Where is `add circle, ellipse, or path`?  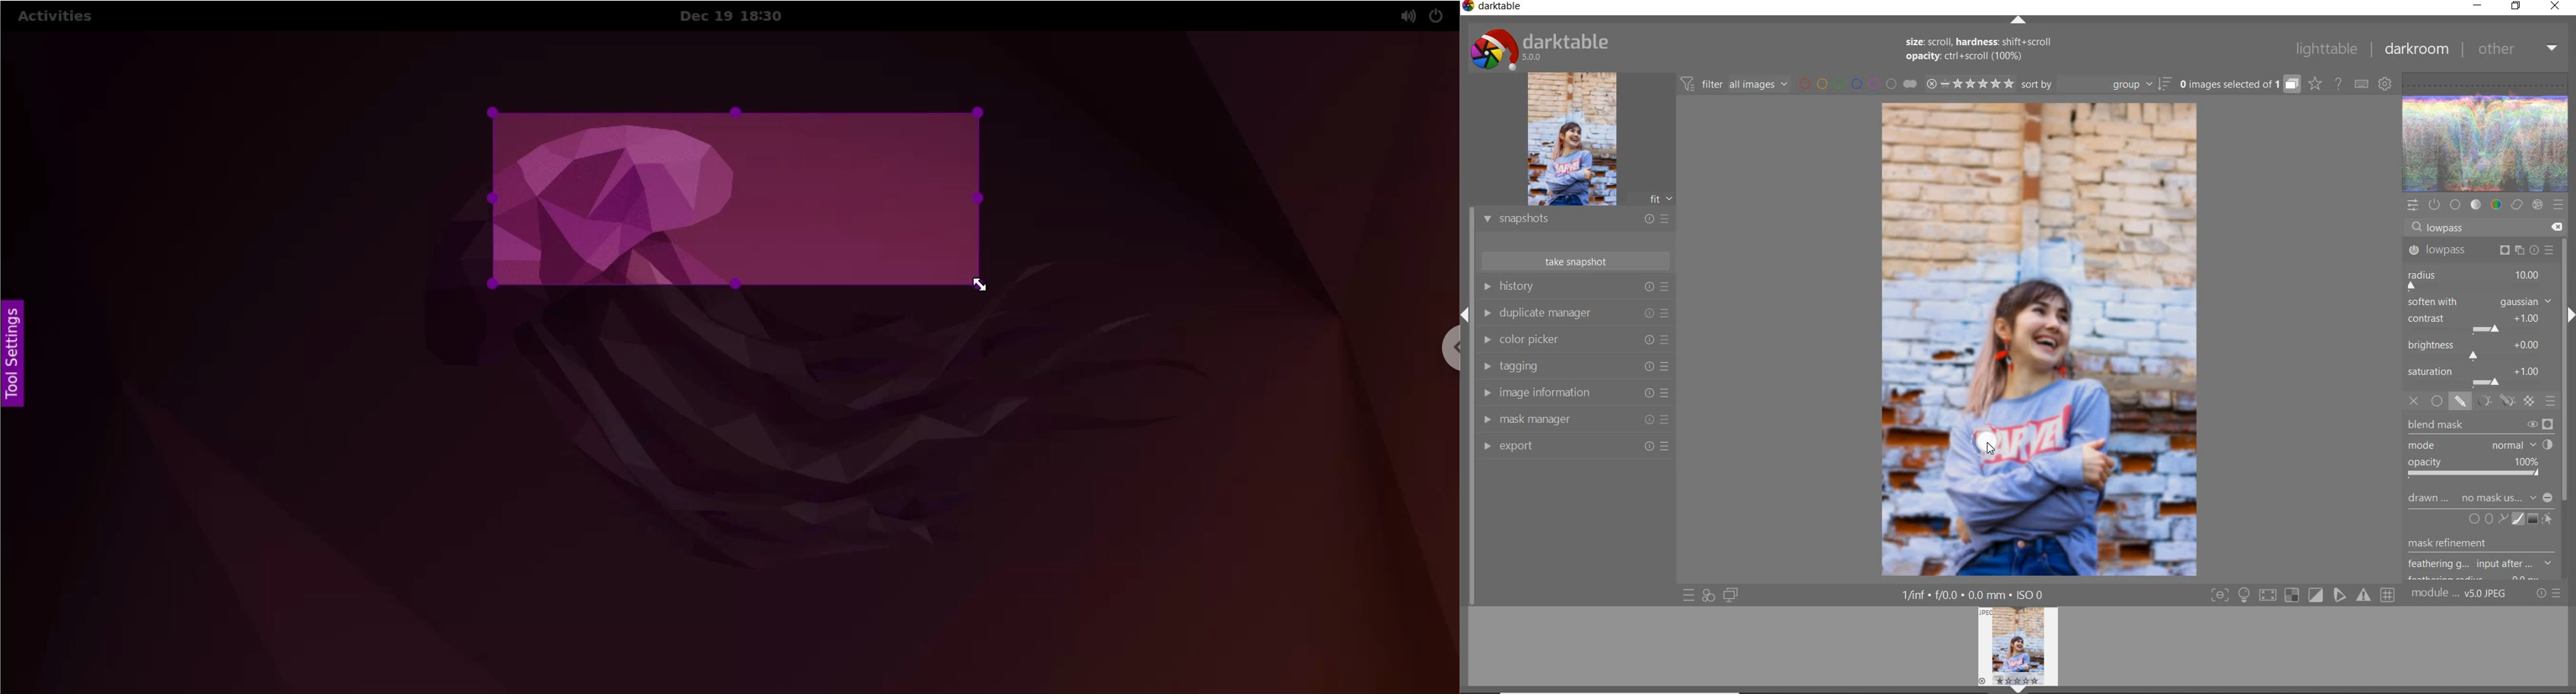 add circle, ellipse, or path is located at coordinates (2489, 520).